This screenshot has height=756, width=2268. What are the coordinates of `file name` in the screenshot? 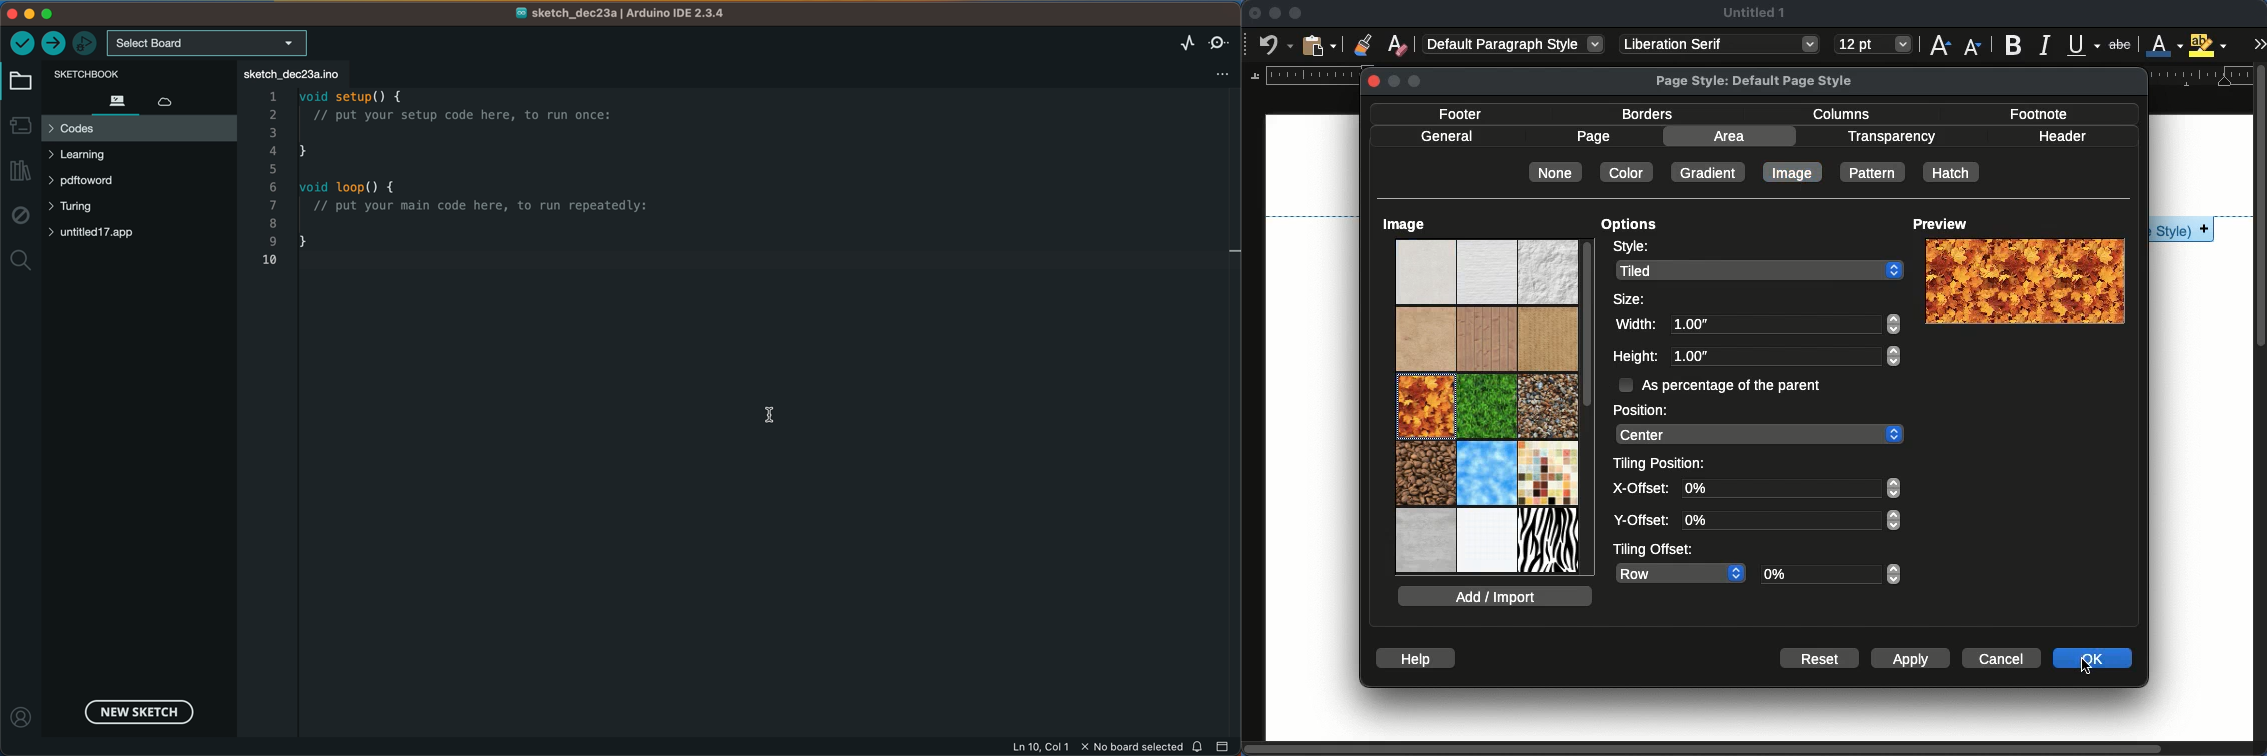 It's located at (626, 13).